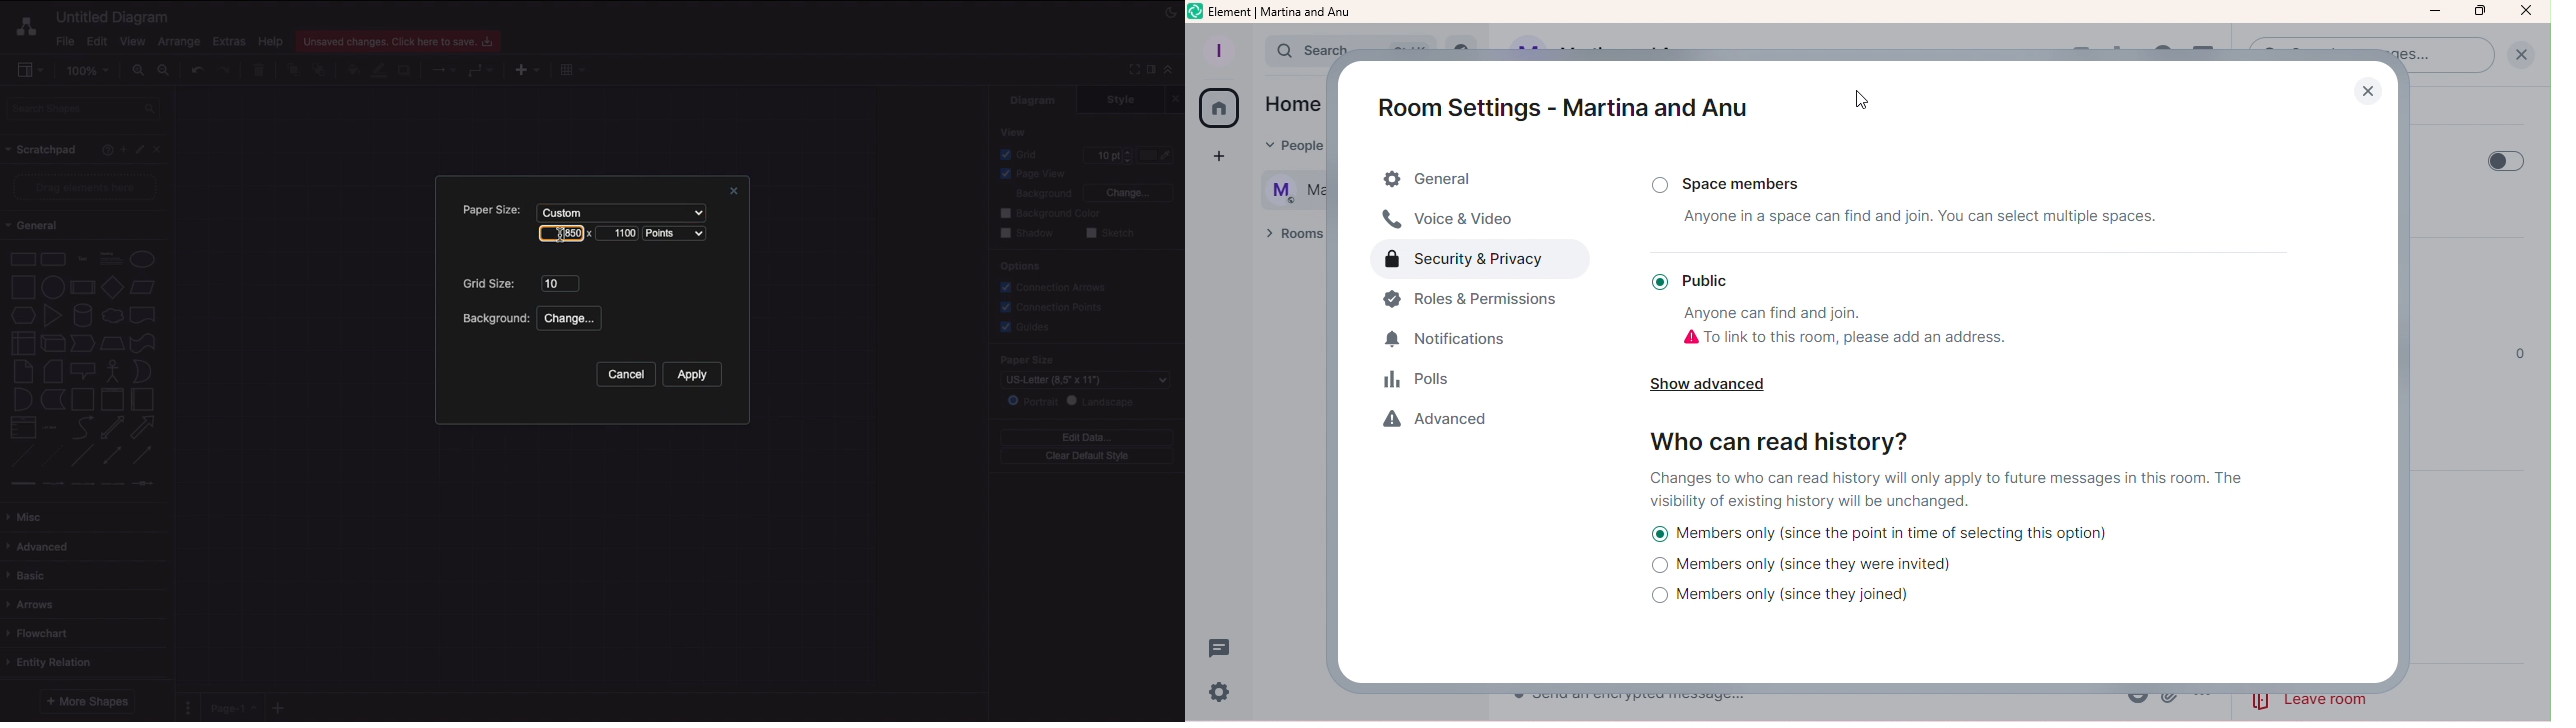 This screenshot has height=728, width=2576. Describe the element at coordinates (82, 344) in the screenshot. I see `Step` at that location.